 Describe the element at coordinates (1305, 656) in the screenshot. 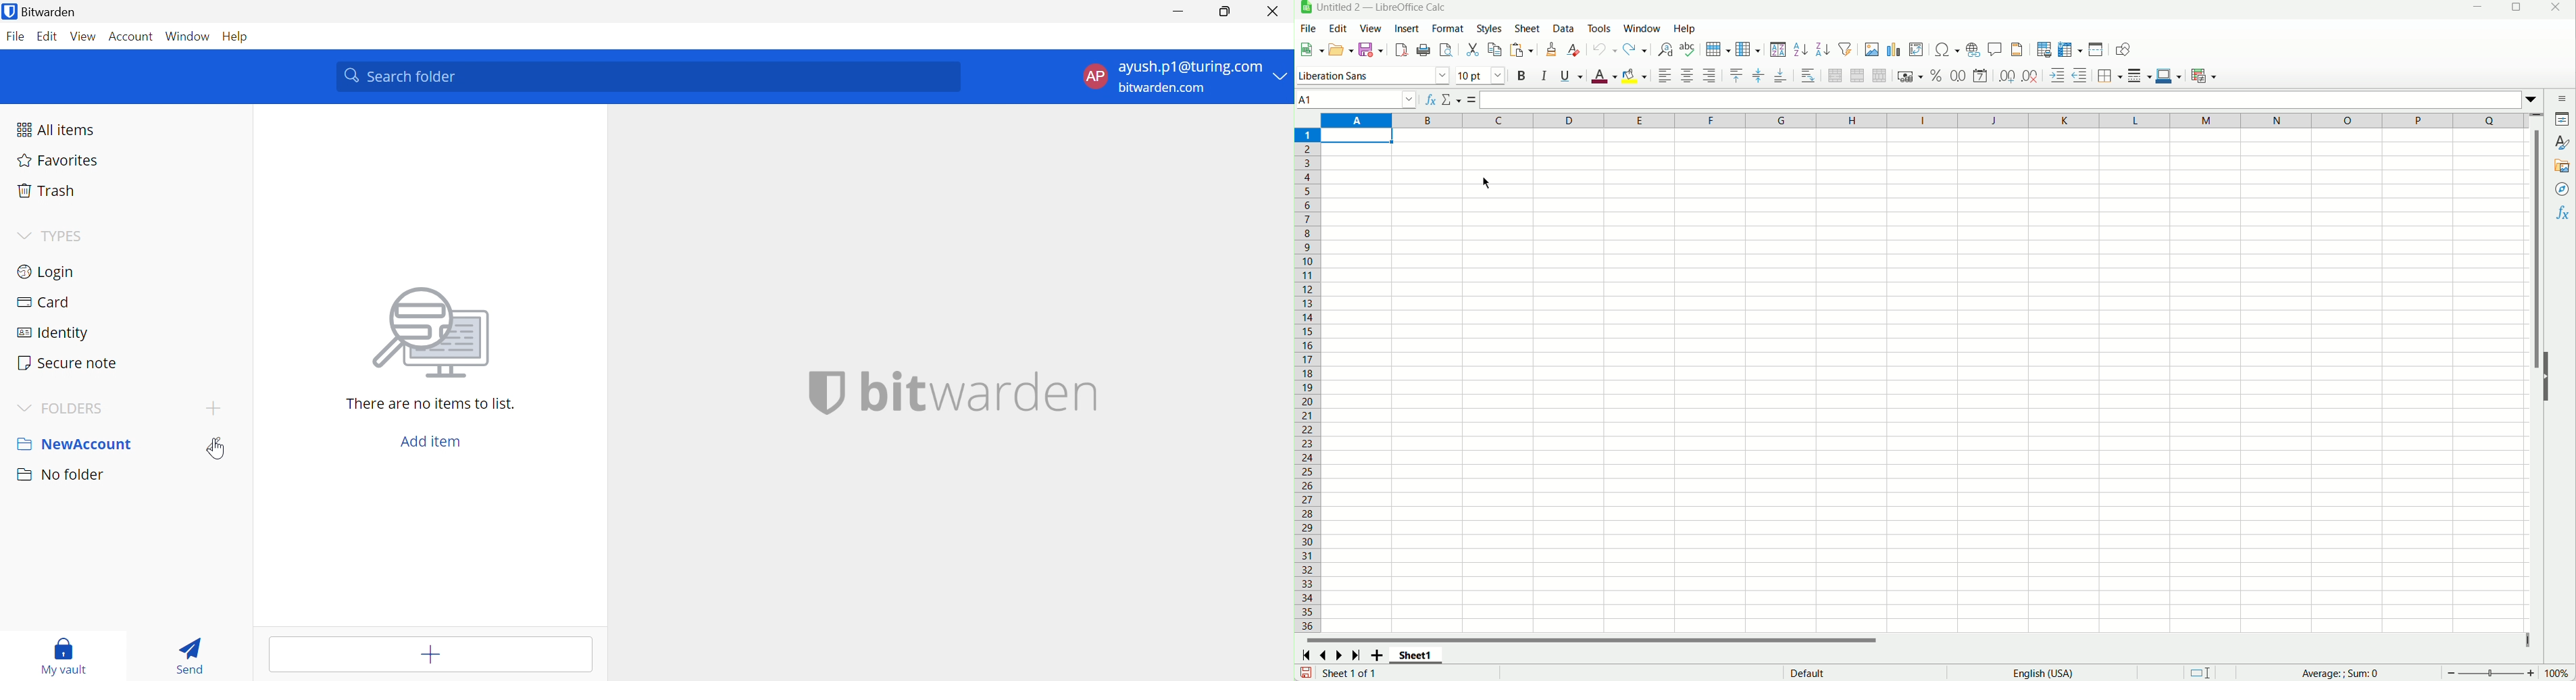

I see `First sheet` at that location.